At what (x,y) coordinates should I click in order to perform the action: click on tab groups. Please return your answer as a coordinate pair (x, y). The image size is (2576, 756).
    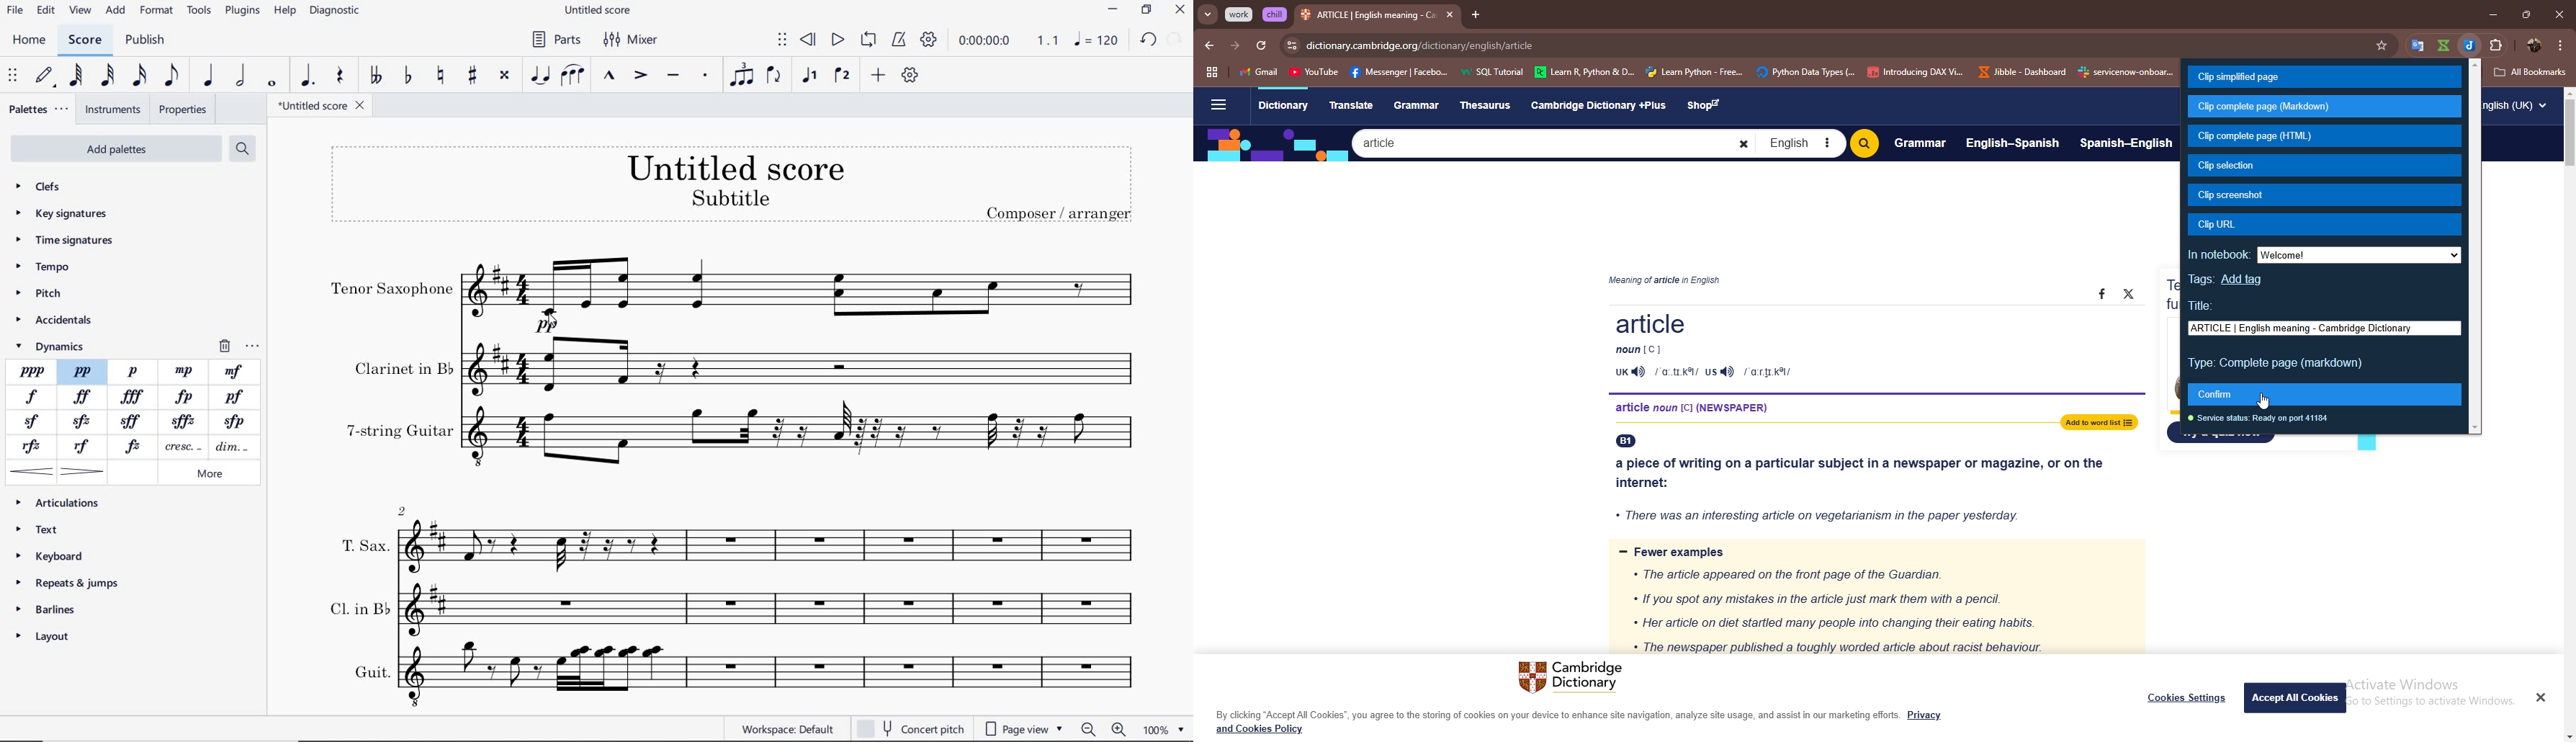
    Looking at the image, I should click on (1212, 73).